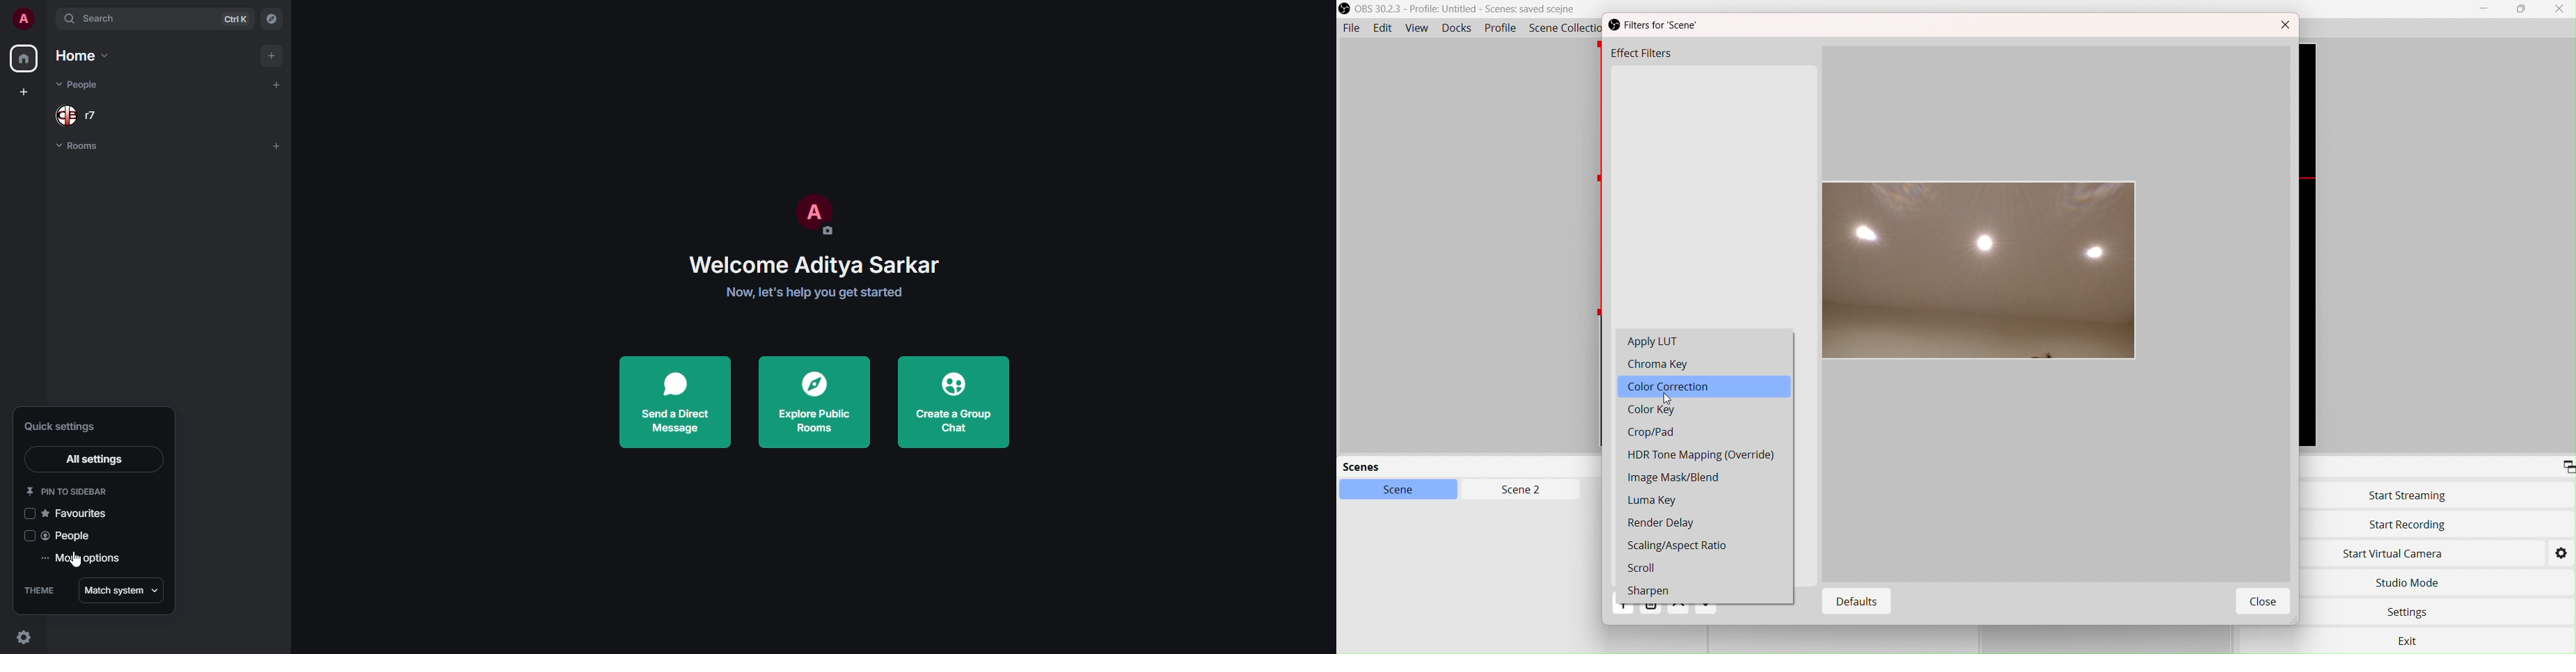 Image resolution: width=2576 pixels, height=672 pixels. Describe the element at coordinates (1382, 28) in the screenshot. I see `Edit` at that location.